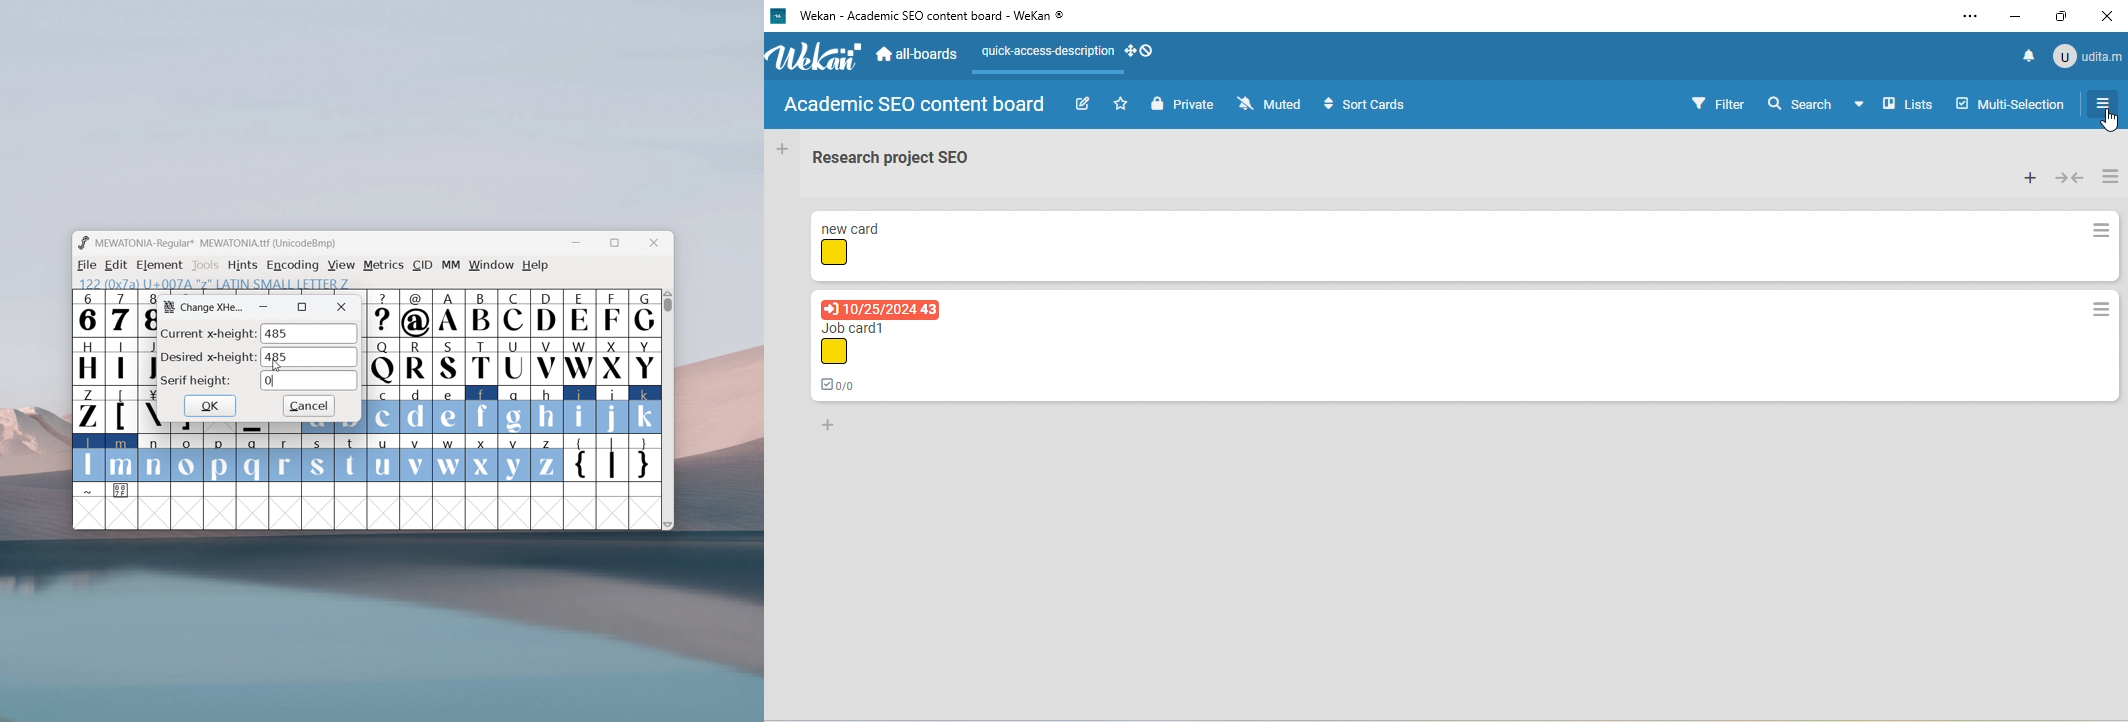  Describe the element at coordinates (612, 312) in the screenshot. I see `F` at that location.